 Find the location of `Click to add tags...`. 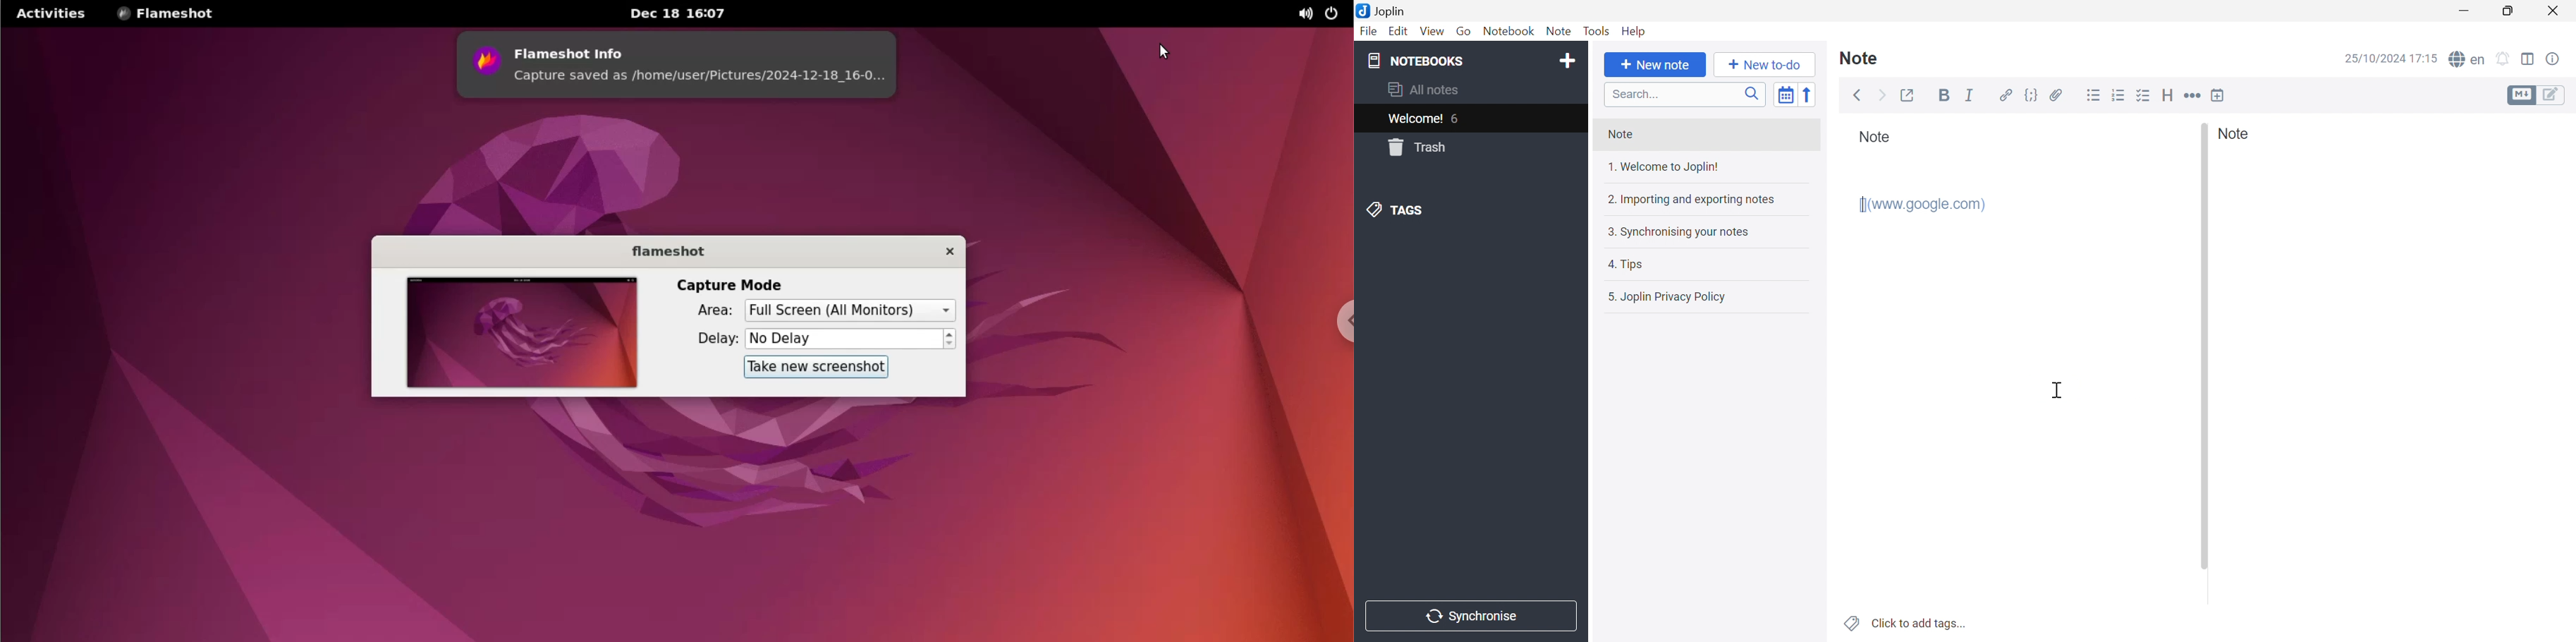

Click to add tags... is located at coordinates (1903, 622).